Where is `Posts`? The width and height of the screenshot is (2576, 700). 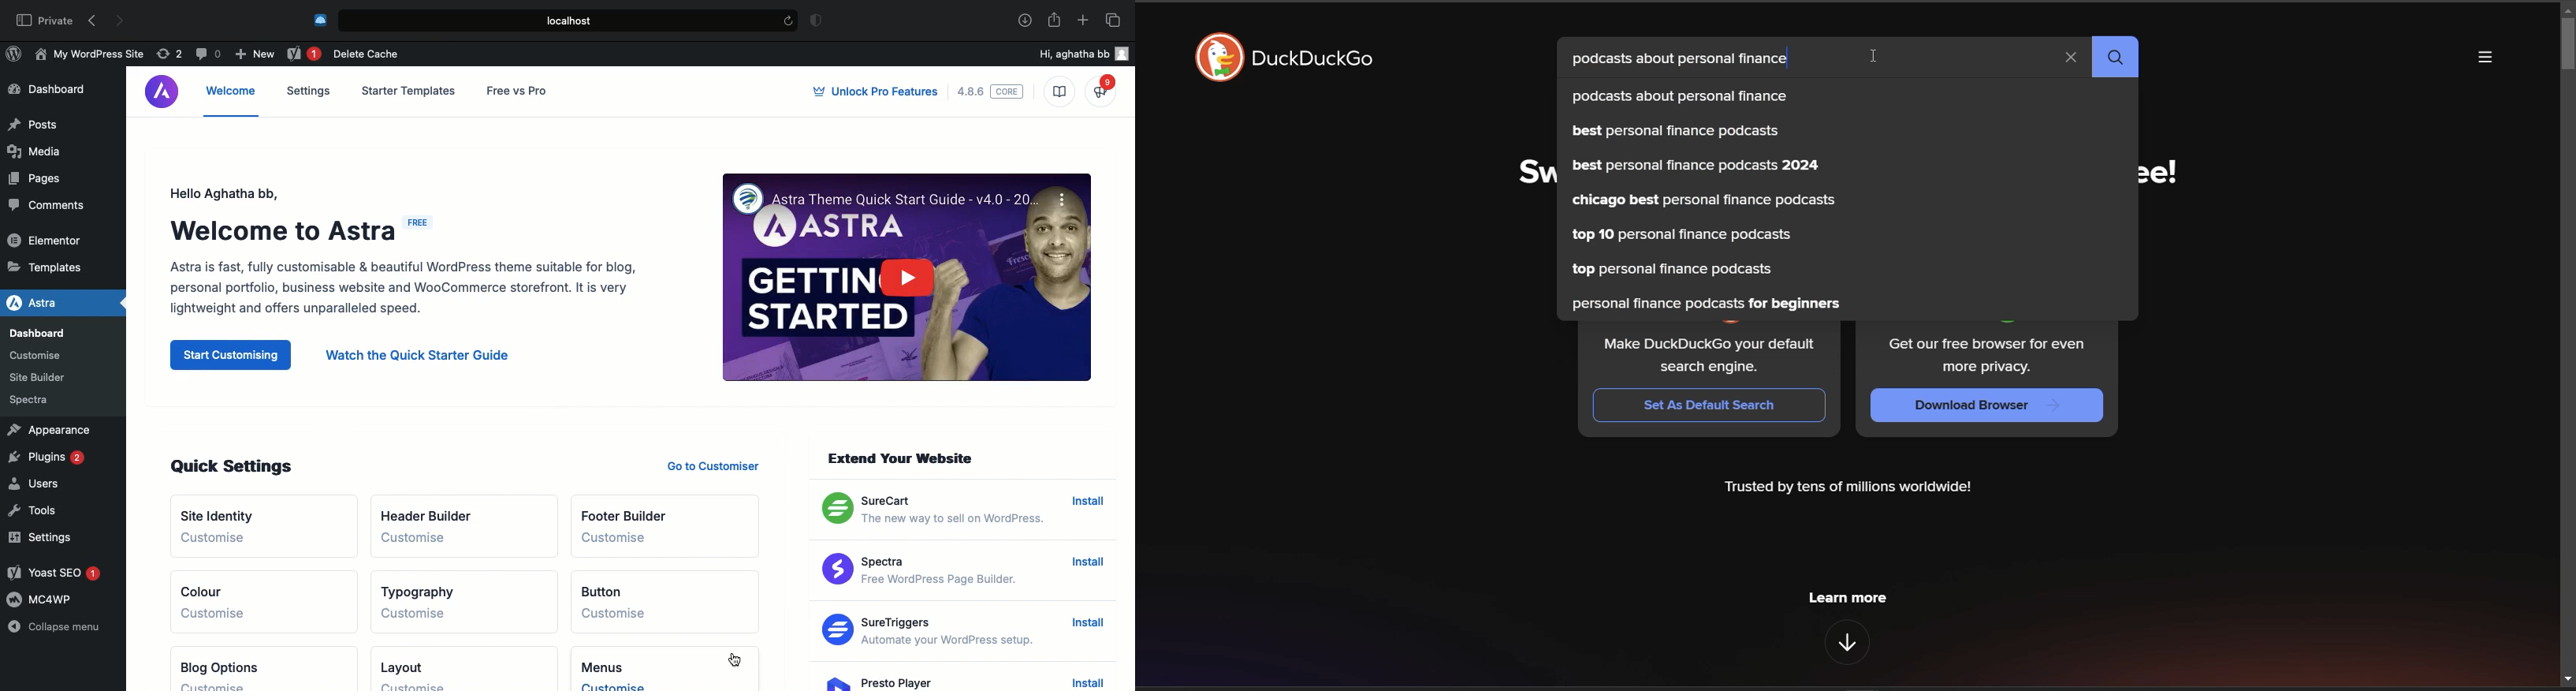
Posts is located at coordinates (37, 120).